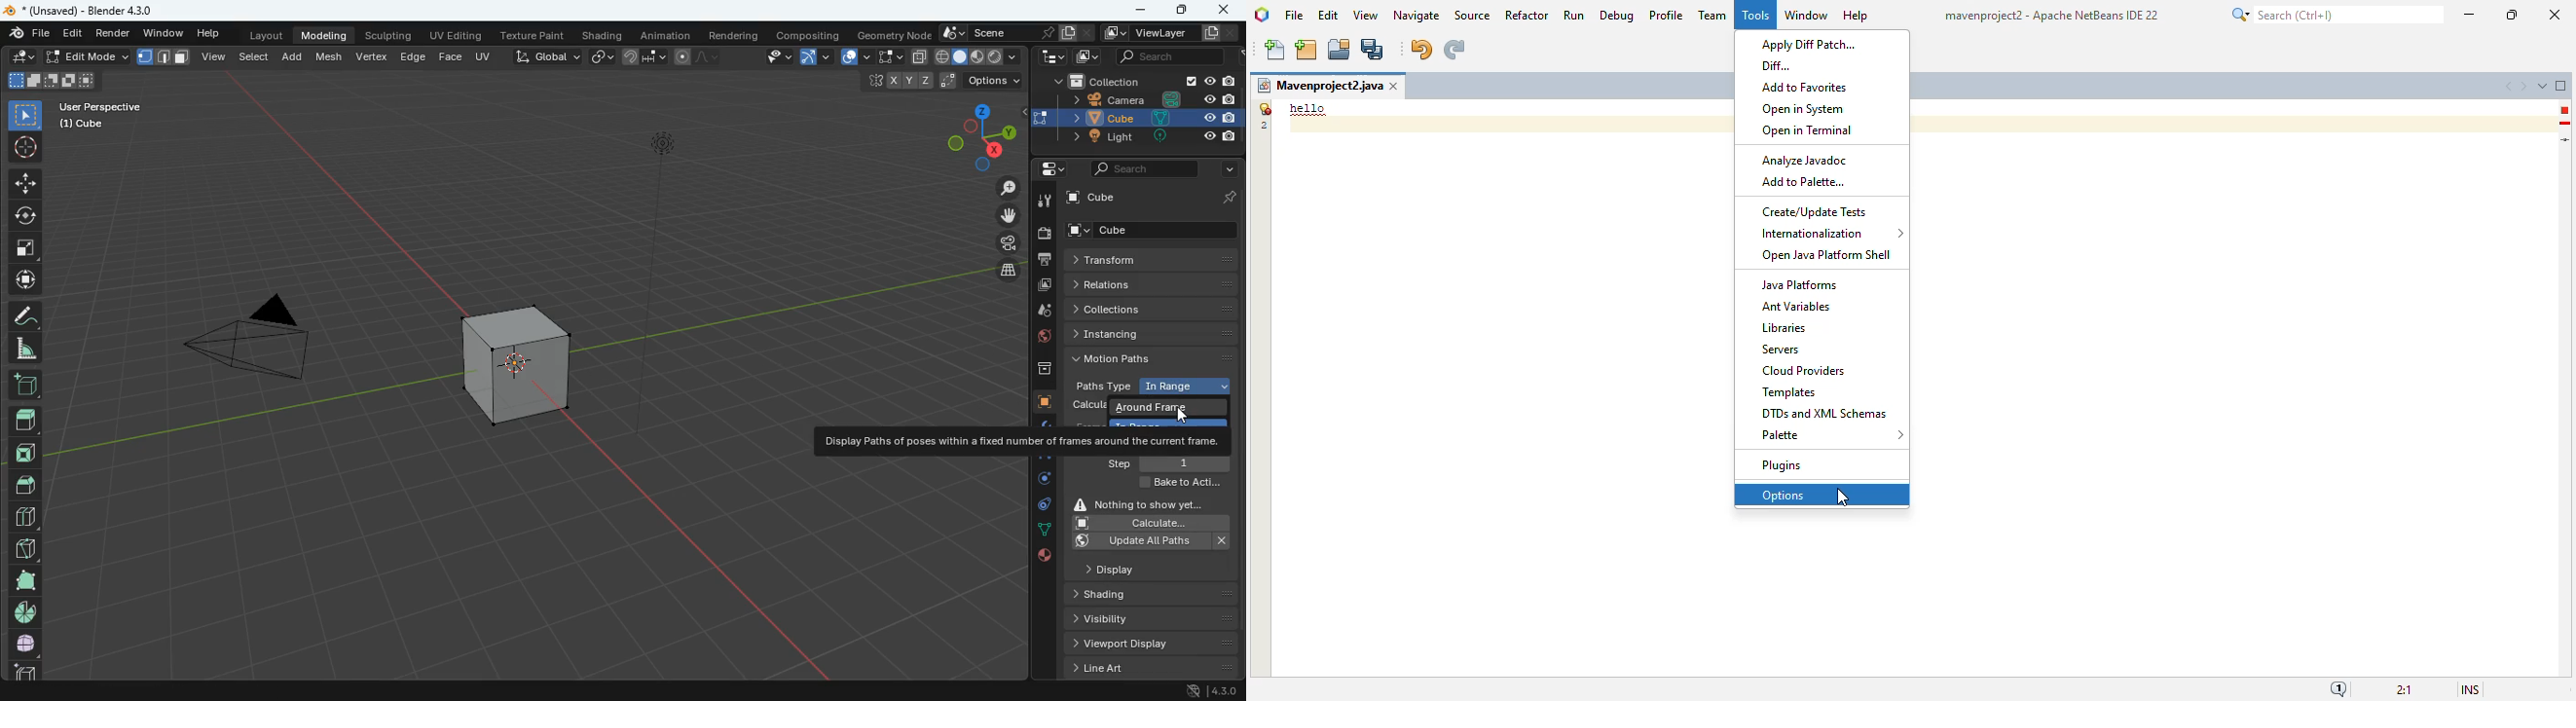 This screenshot has width=2576, height=728. What do you see at coordinates (100, 104) in the screenshot?
I see `User Perspective` at bounding box center [100, 104].